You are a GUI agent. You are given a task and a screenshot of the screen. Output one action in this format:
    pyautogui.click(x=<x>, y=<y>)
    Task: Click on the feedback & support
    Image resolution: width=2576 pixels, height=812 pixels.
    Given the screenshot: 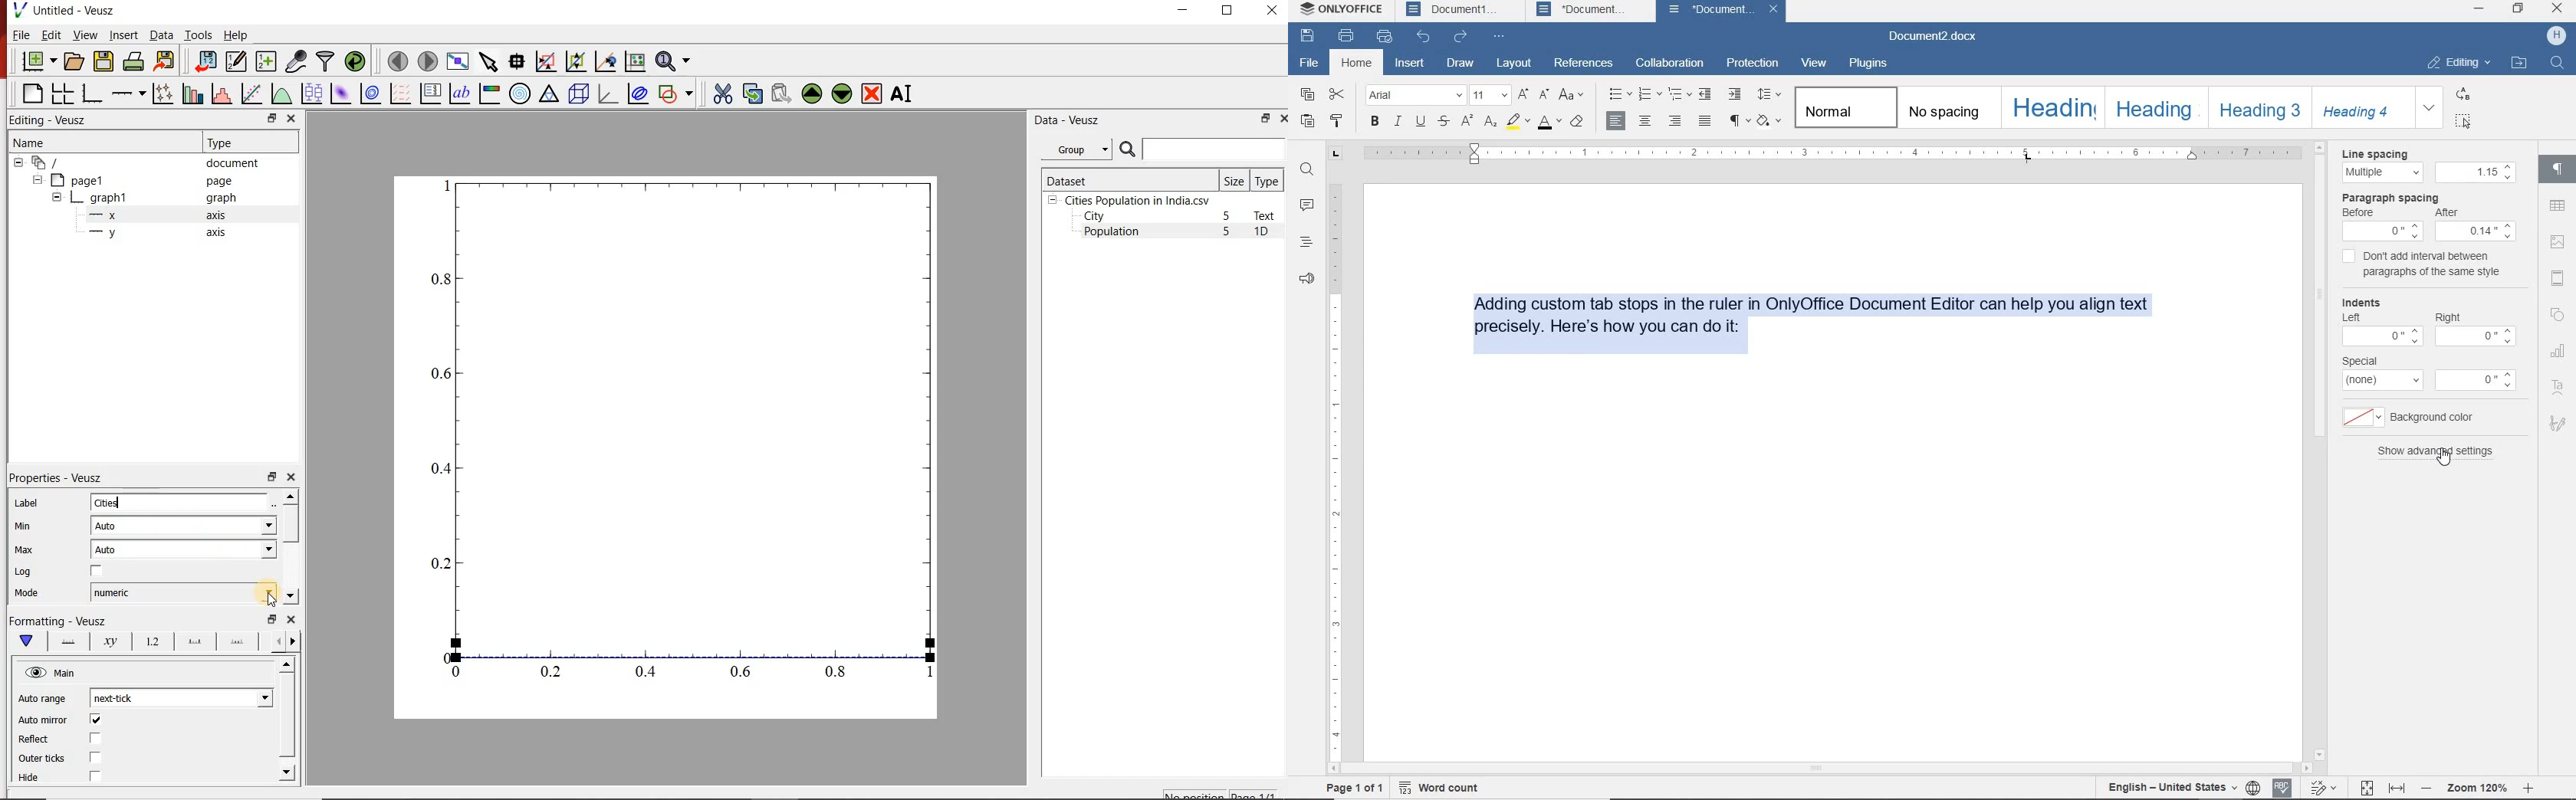 What is the action you would take?
    pyautogui.click(x=1306, y=279)
    